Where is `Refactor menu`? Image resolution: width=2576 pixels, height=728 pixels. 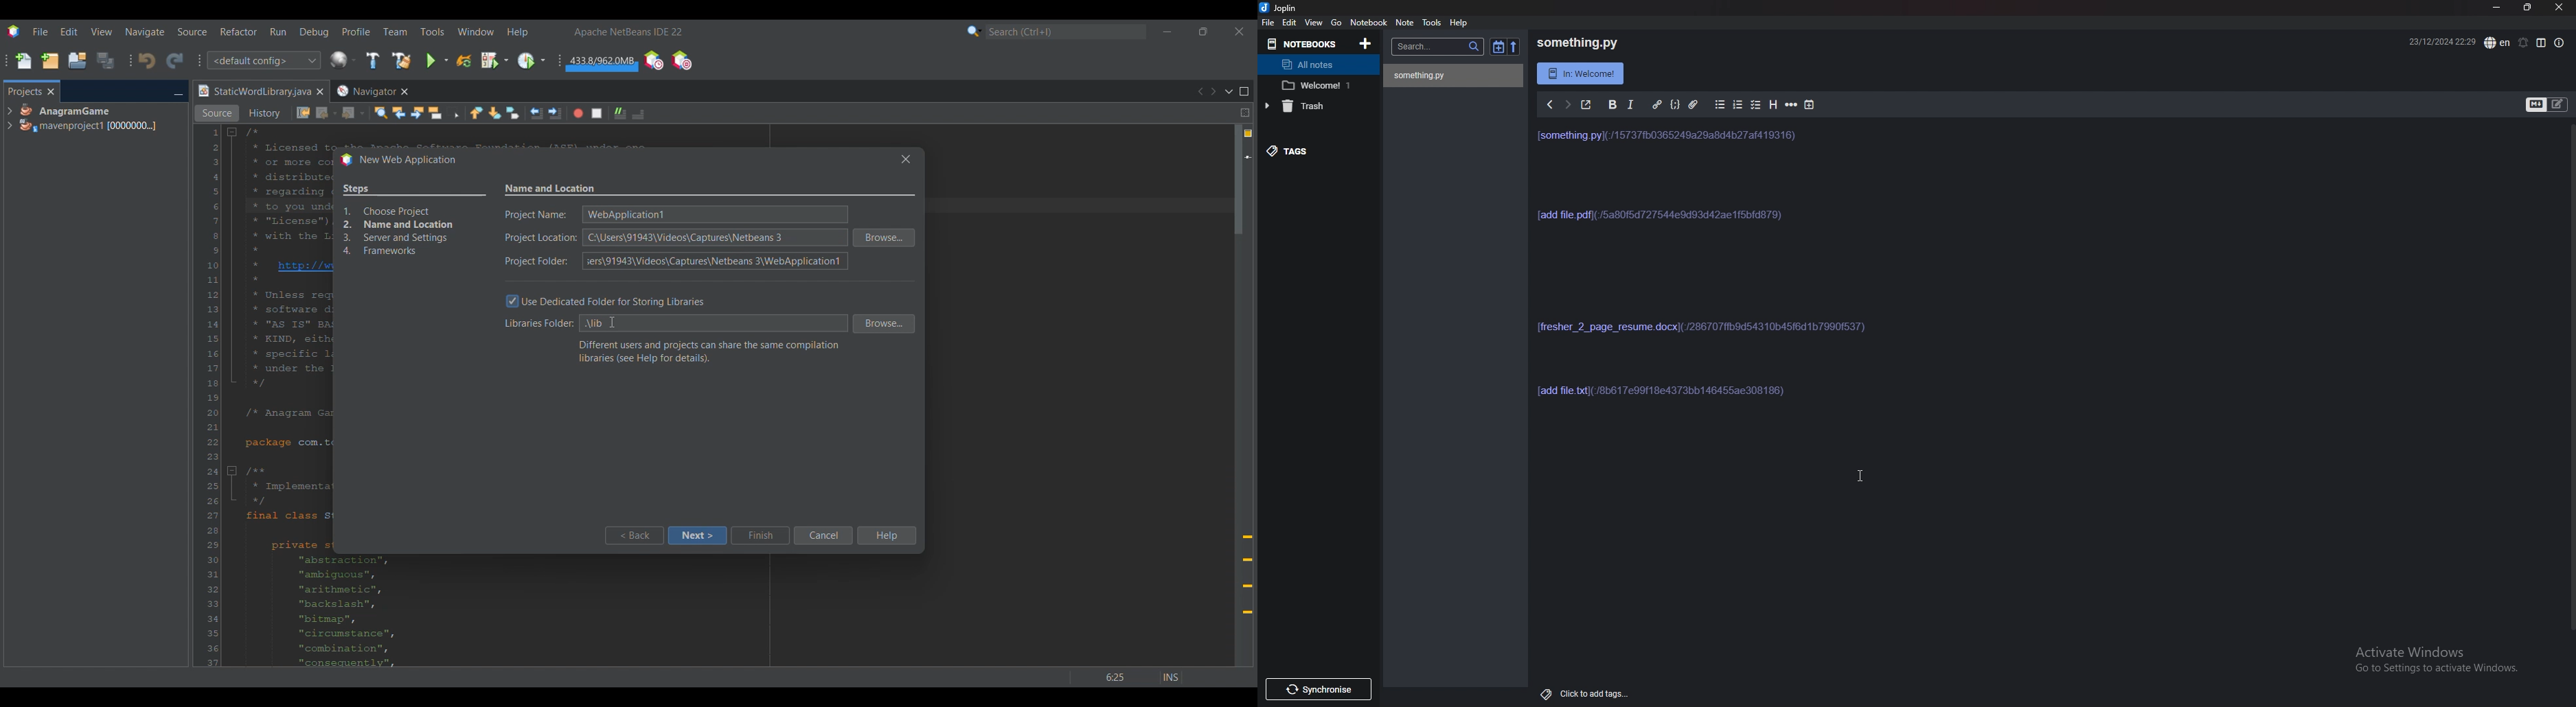 Refactor menu is located at coordinates (238, 31).